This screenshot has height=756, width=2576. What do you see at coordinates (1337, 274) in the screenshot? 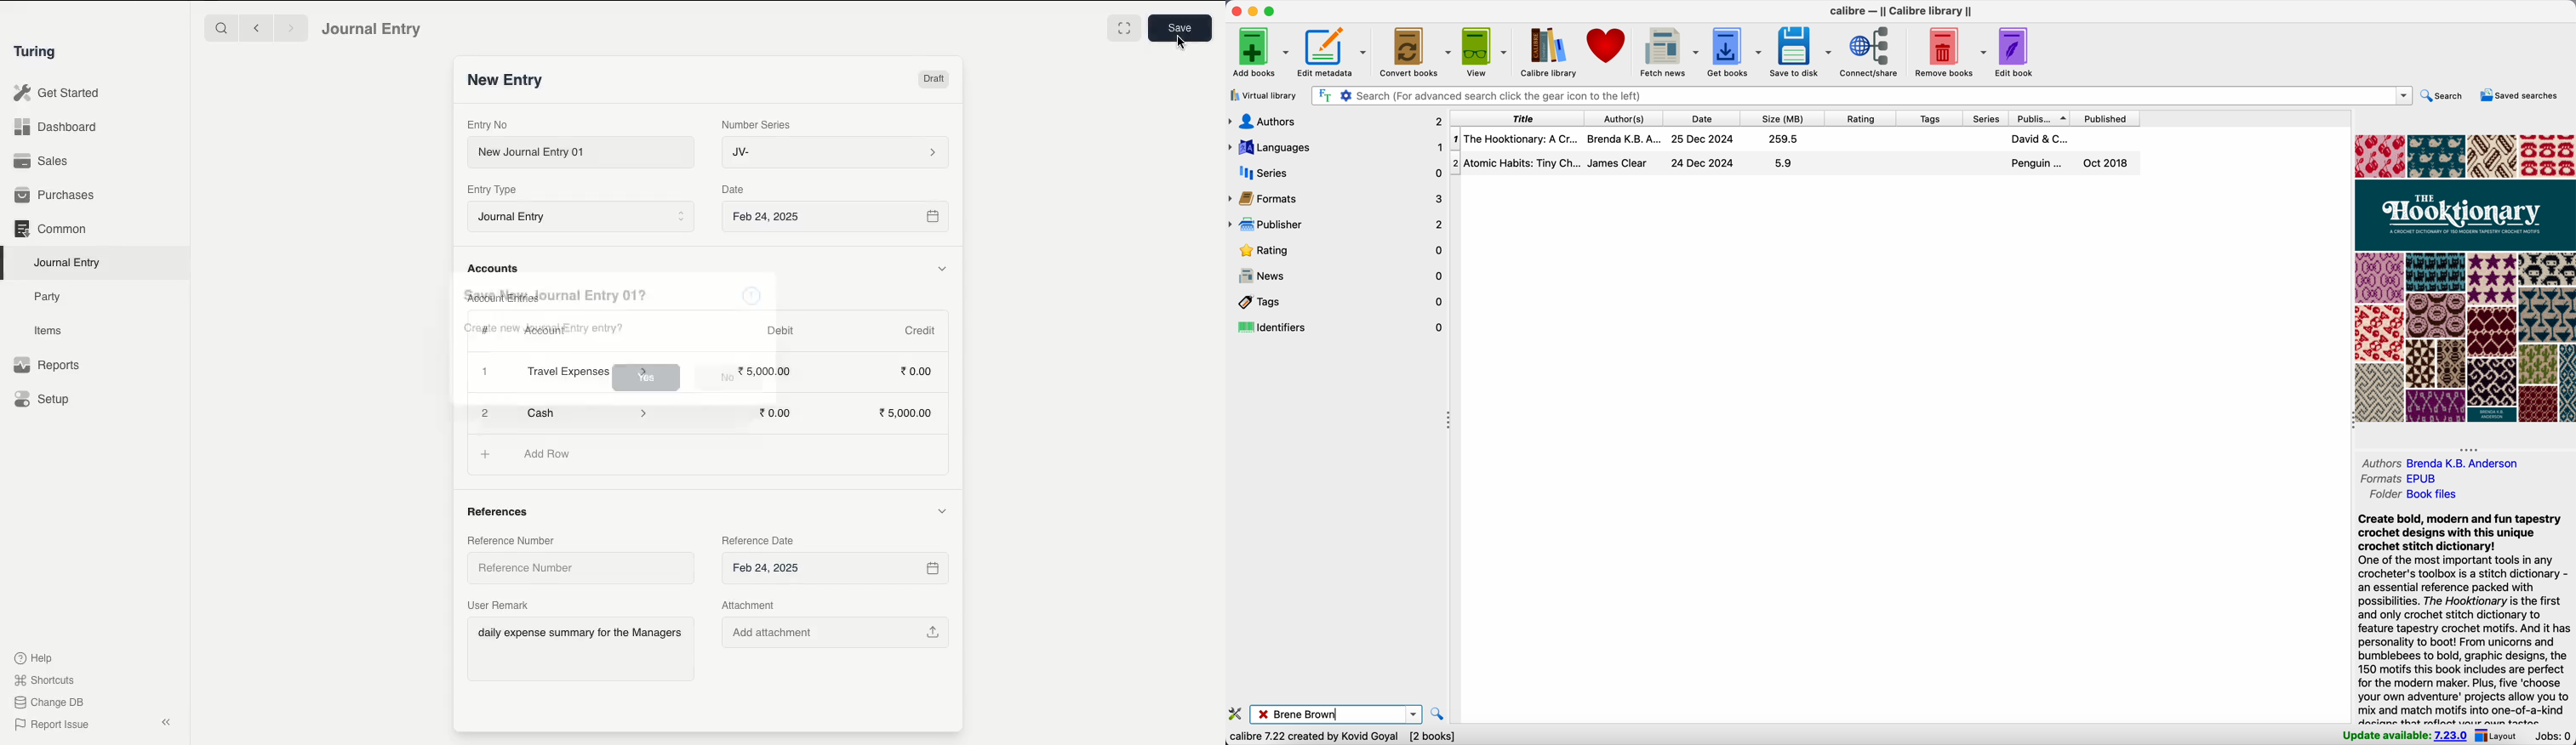
I see `news` at bounding box center [1337, 274].